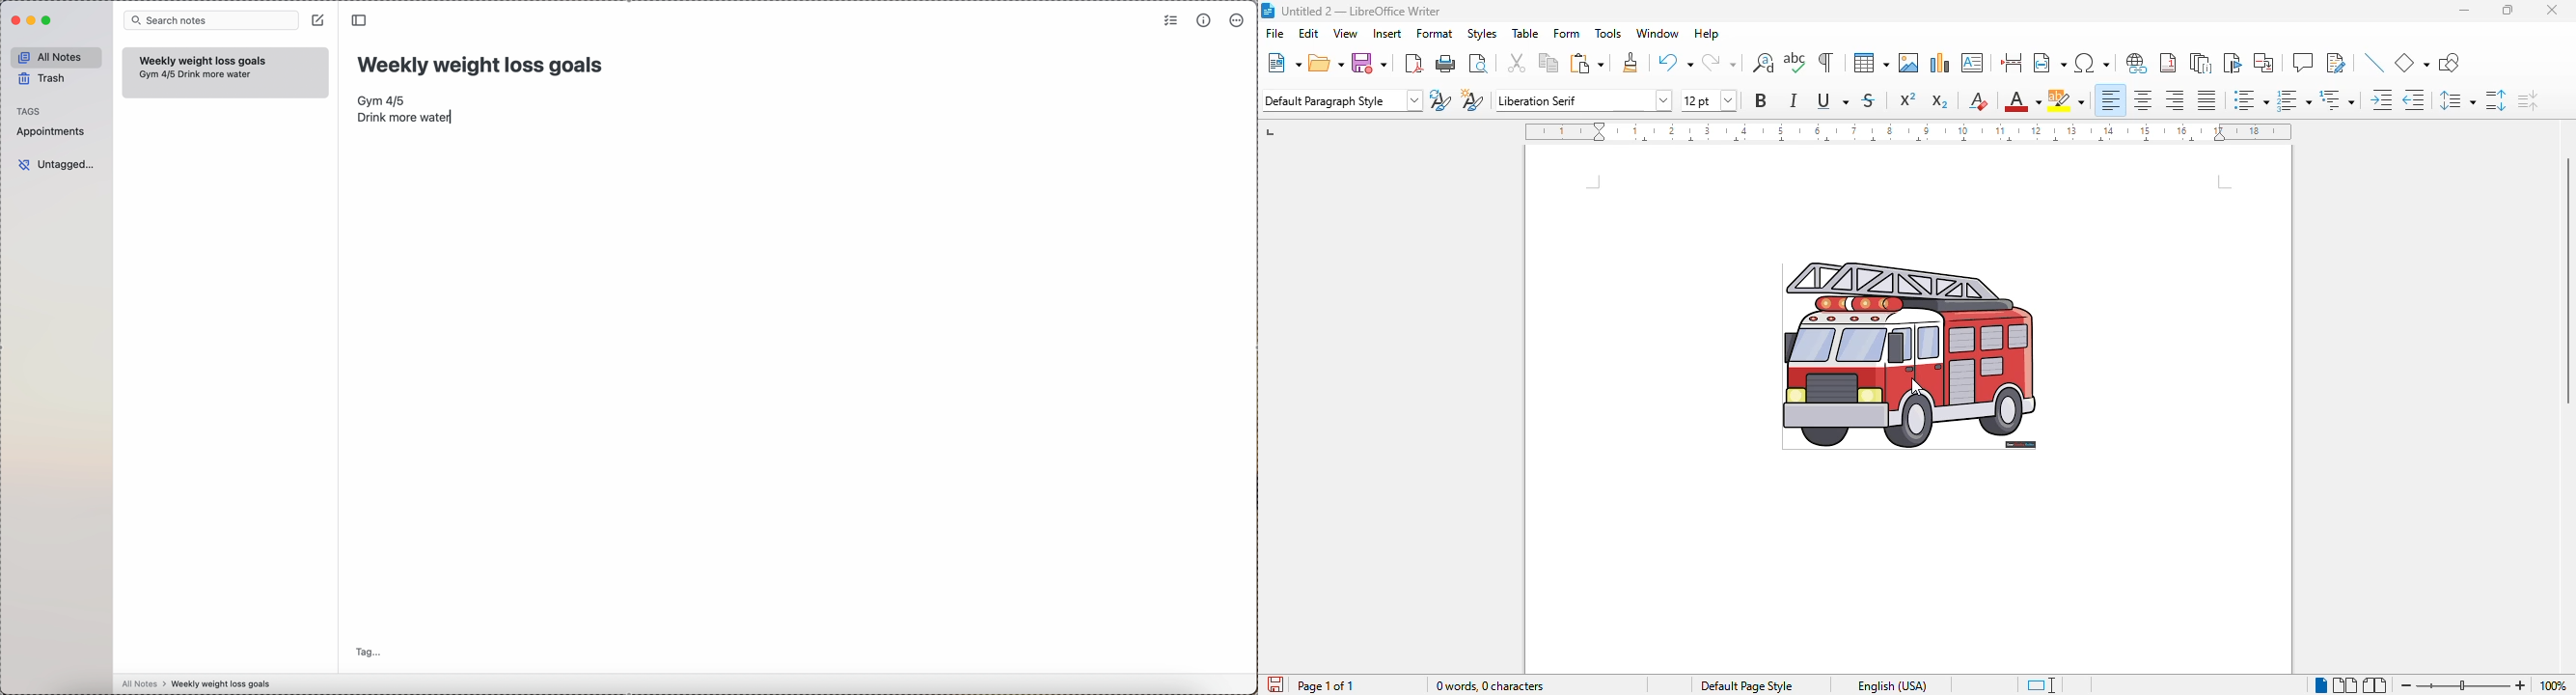 This screenshot has width=2576, height=700. I want to click on close Simplenote, so click(16, 20).